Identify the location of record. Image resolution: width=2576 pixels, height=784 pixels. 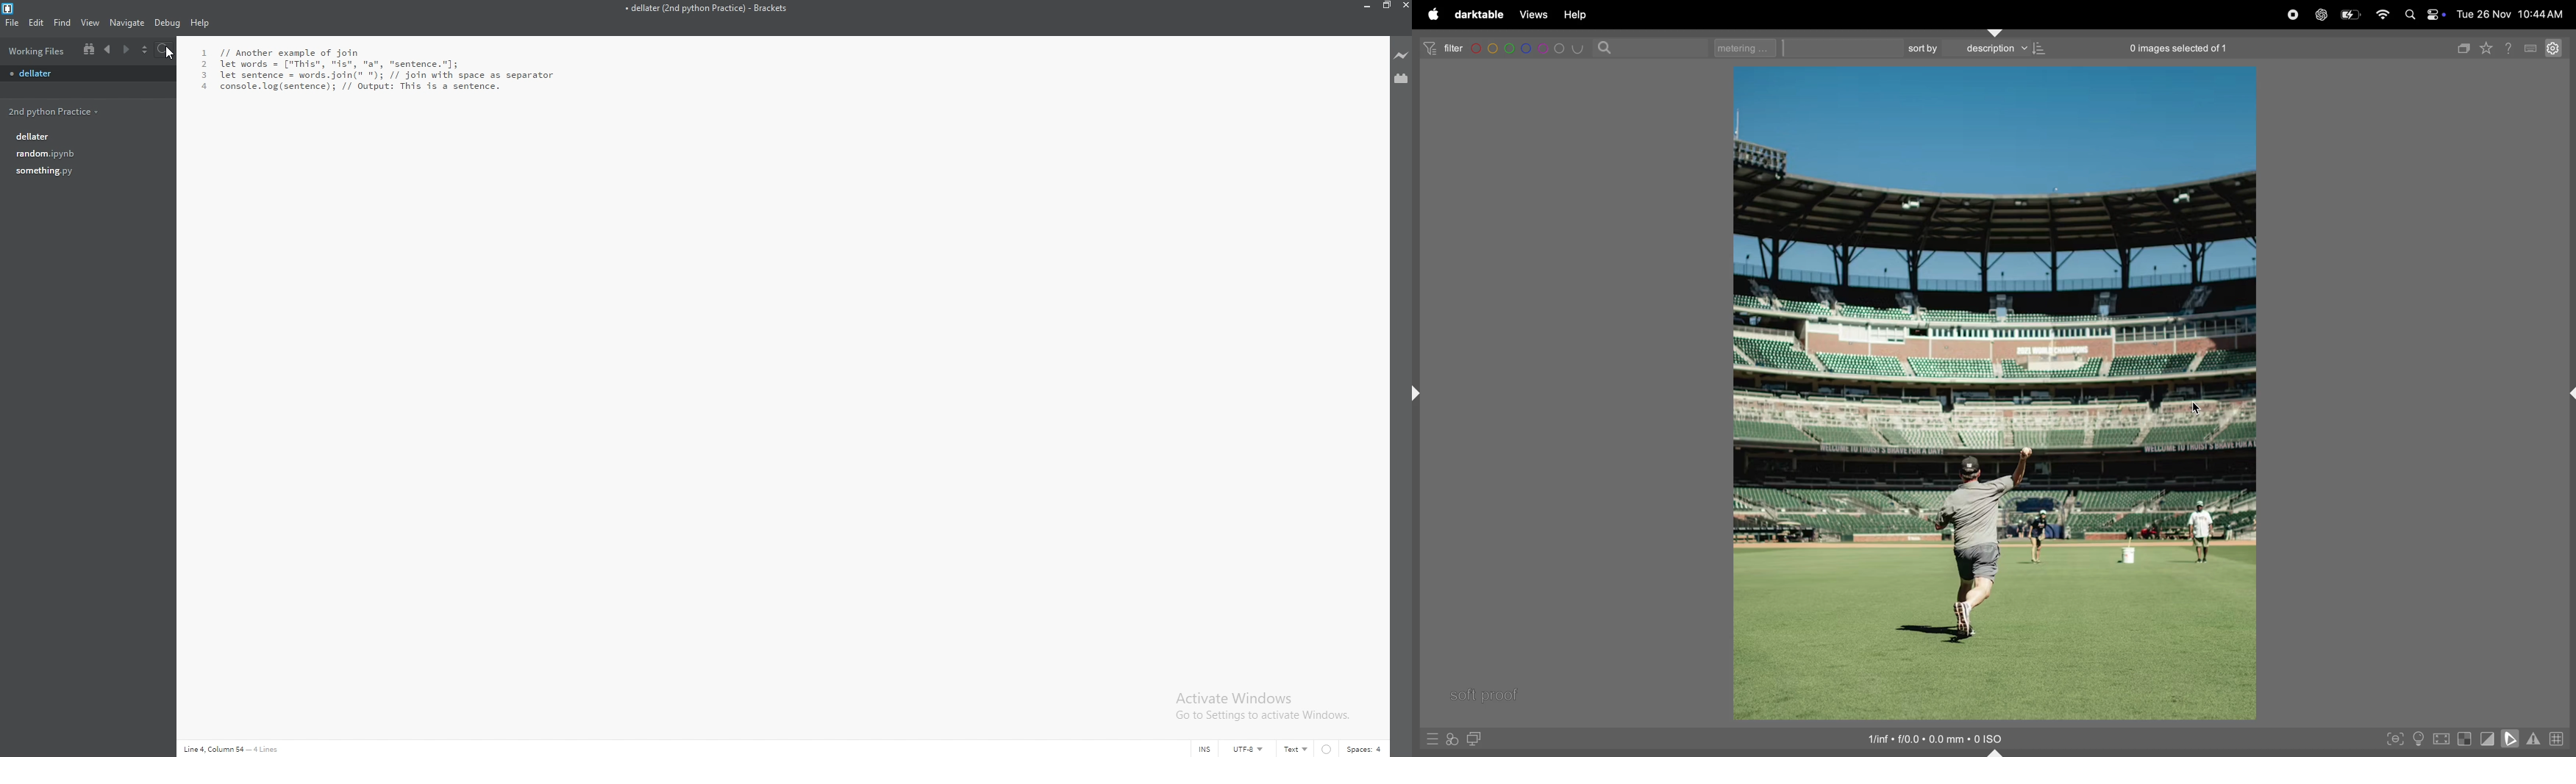
(2289, 15).